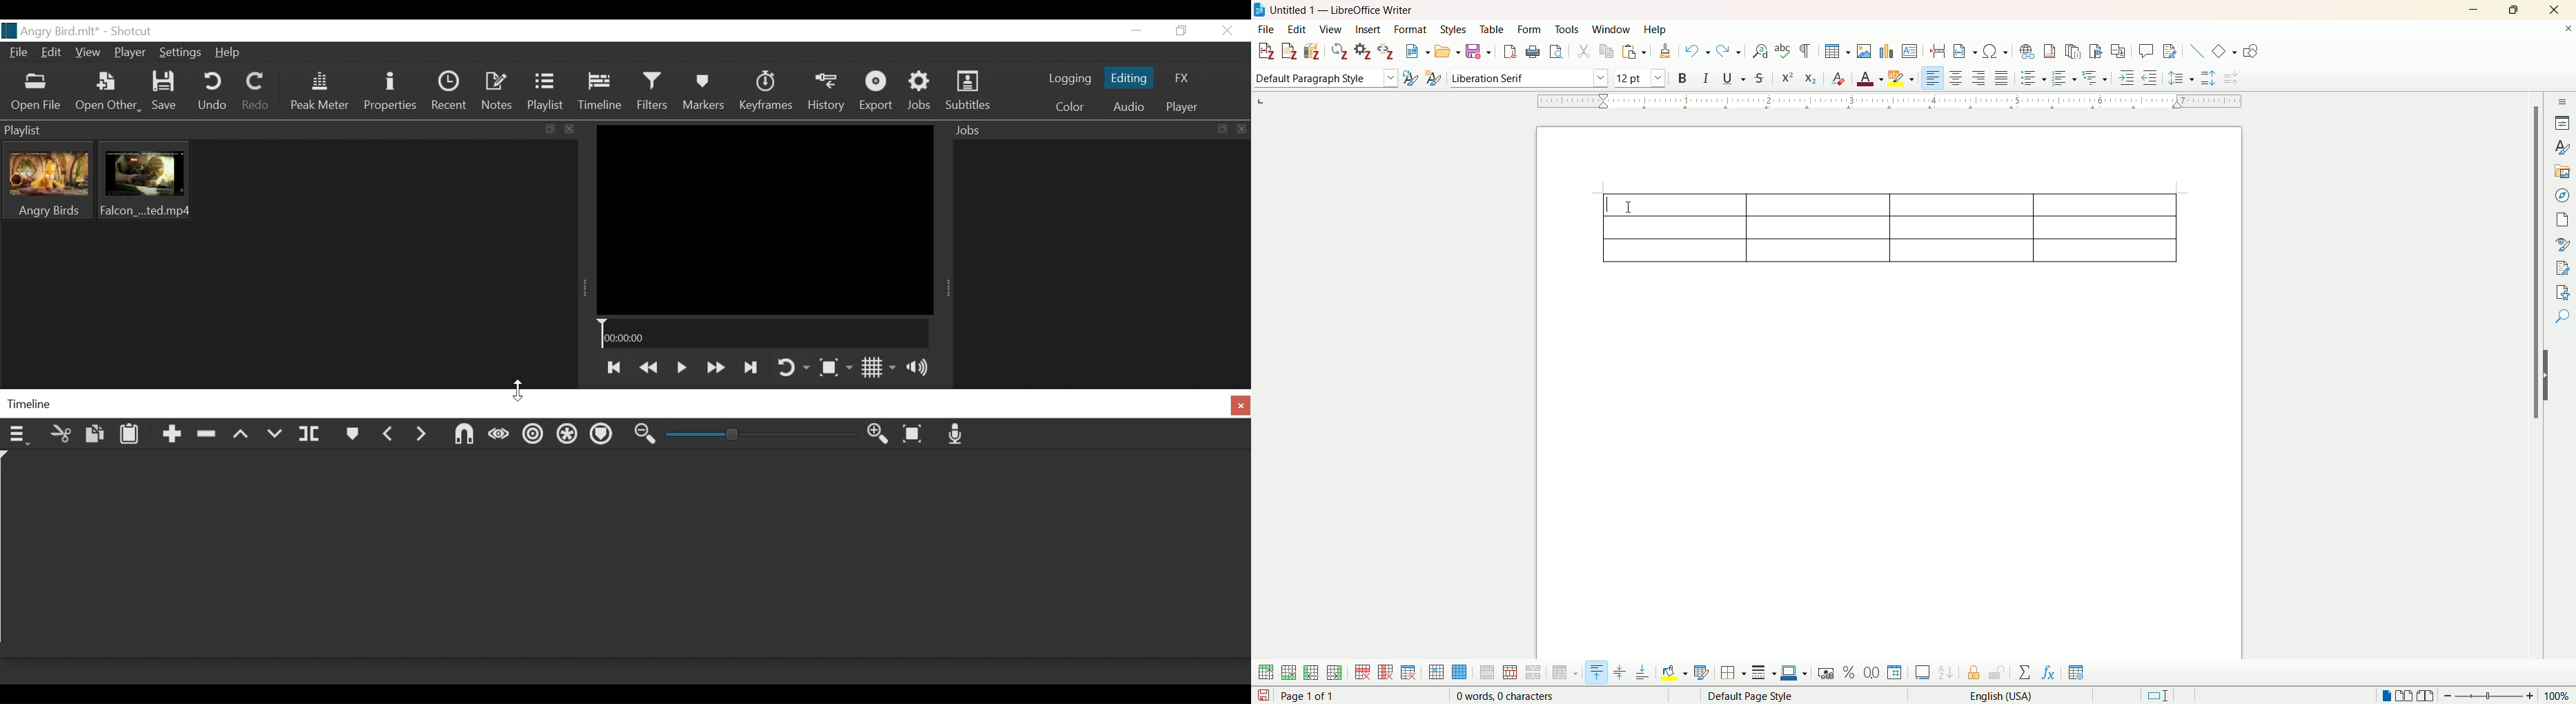 Image resolution: width=2576 pixels, height=728 pixels. What do you see at coordinates (751, 366) in the screenshot?
I see `Skip to the next point` at bounding box center [751, 366].